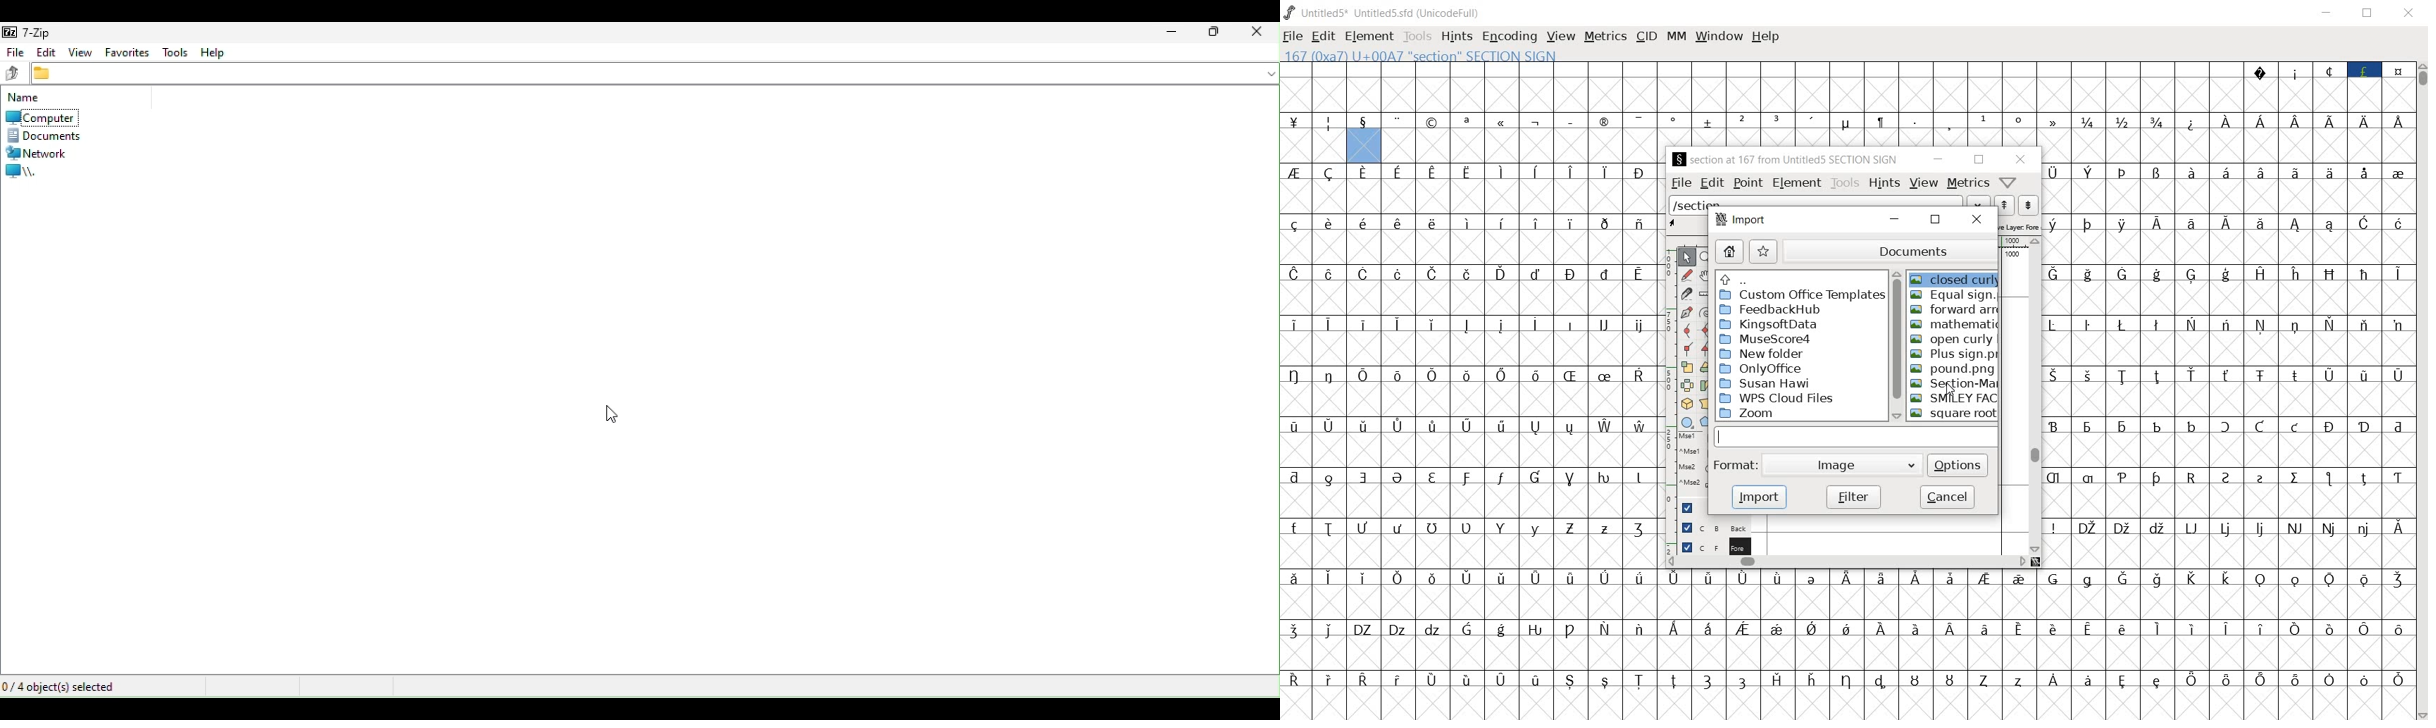  Describe the element at coordinates (1711, 183) in the screenshot. I see `edit` at that location.